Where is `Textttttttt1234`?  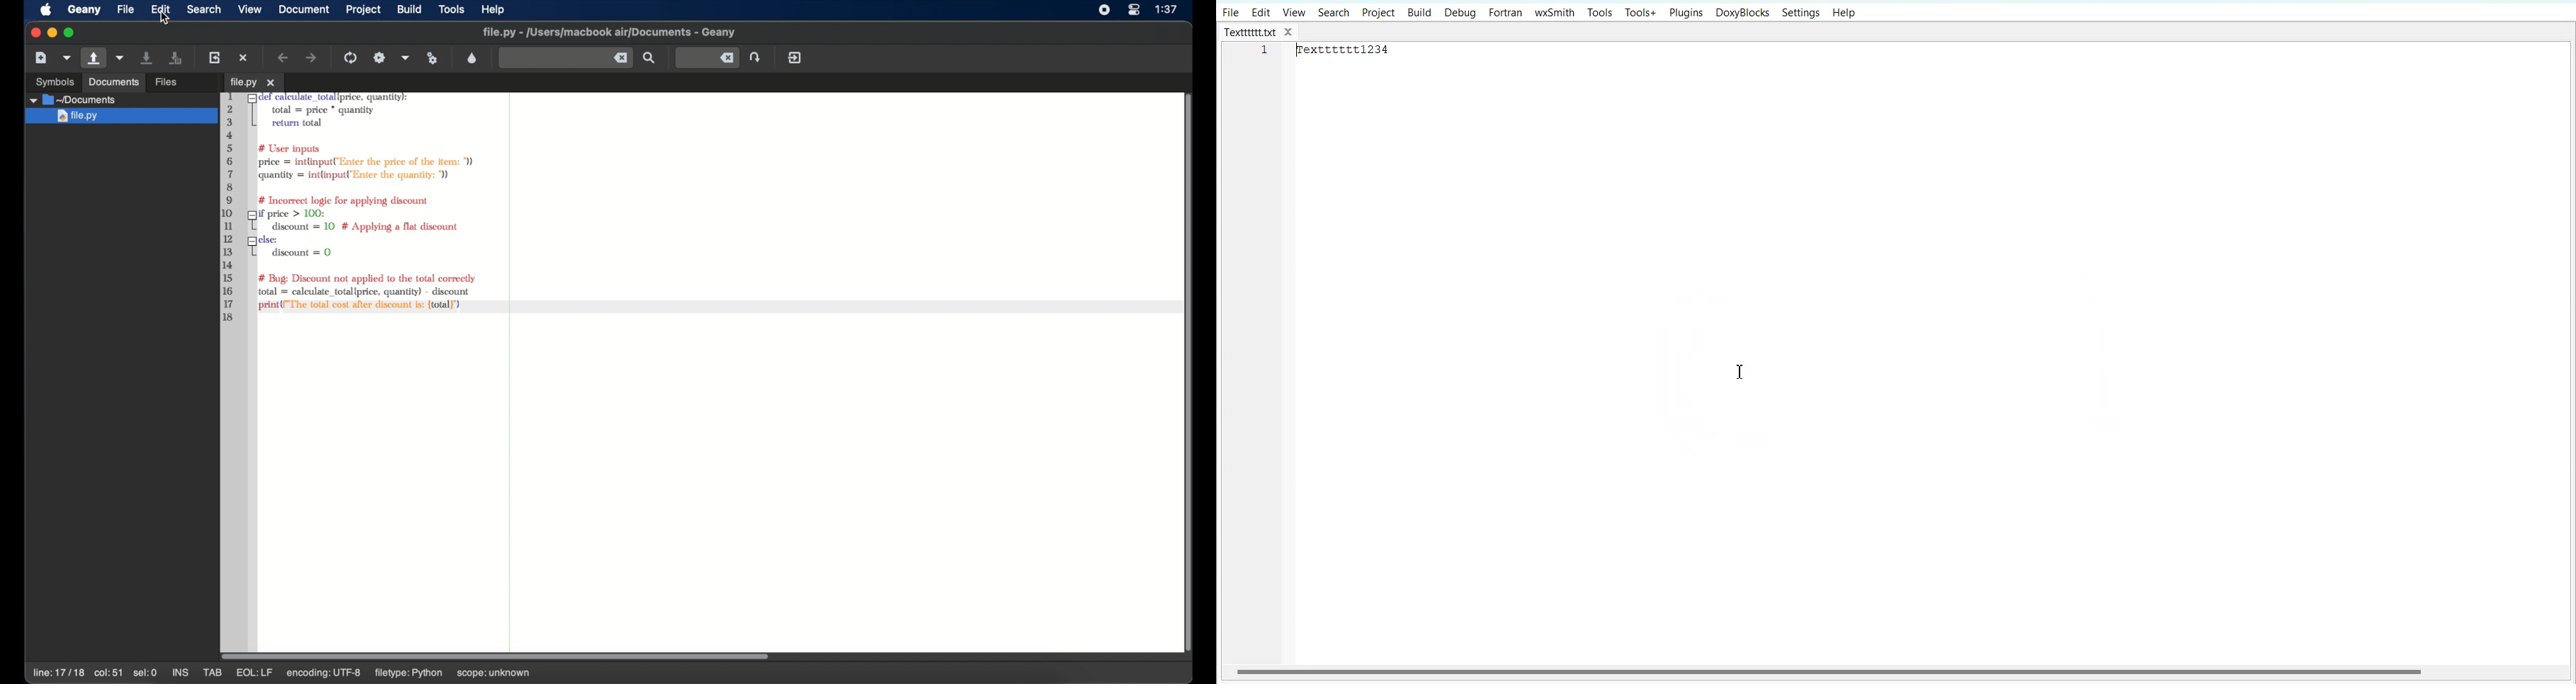
Textttttttt1234 is located at coordinates (1347, 49).